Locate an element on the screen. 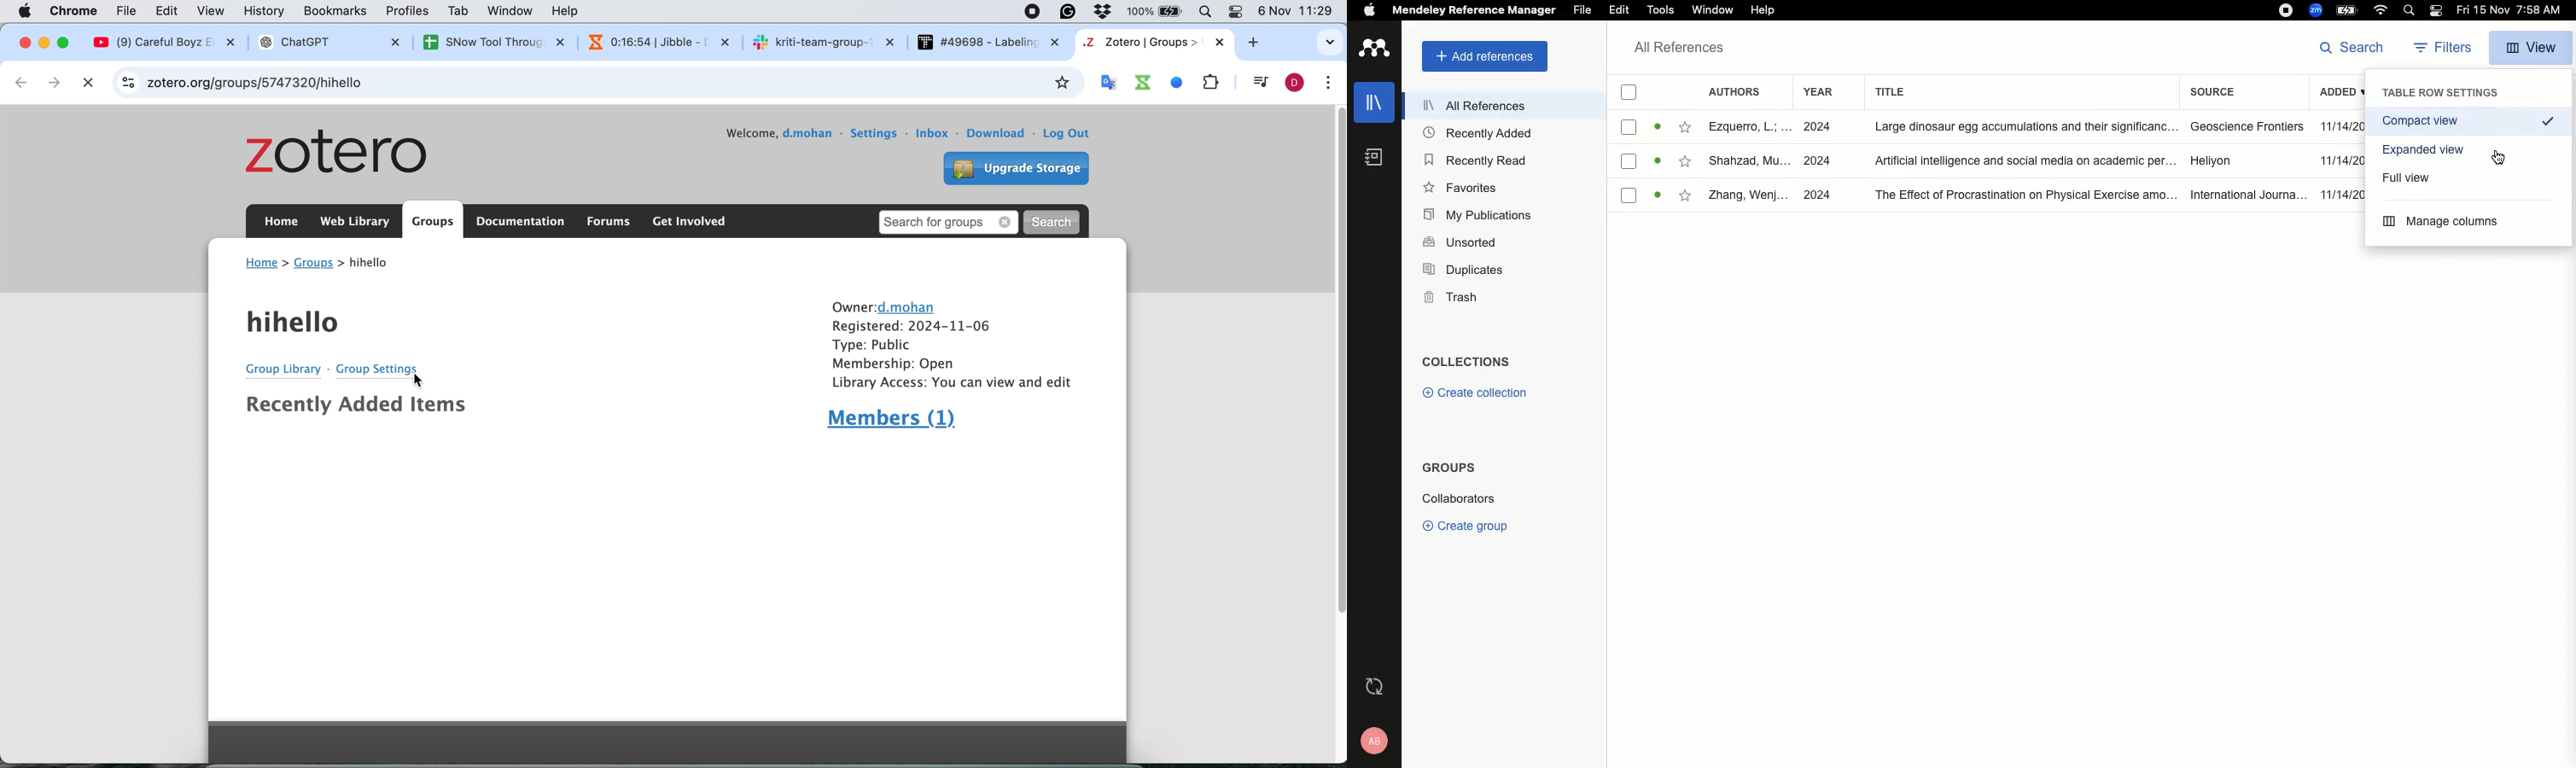 The image size is (2576, 784). sk kriti-team-group-~  X is located at coordinates (823, 41).